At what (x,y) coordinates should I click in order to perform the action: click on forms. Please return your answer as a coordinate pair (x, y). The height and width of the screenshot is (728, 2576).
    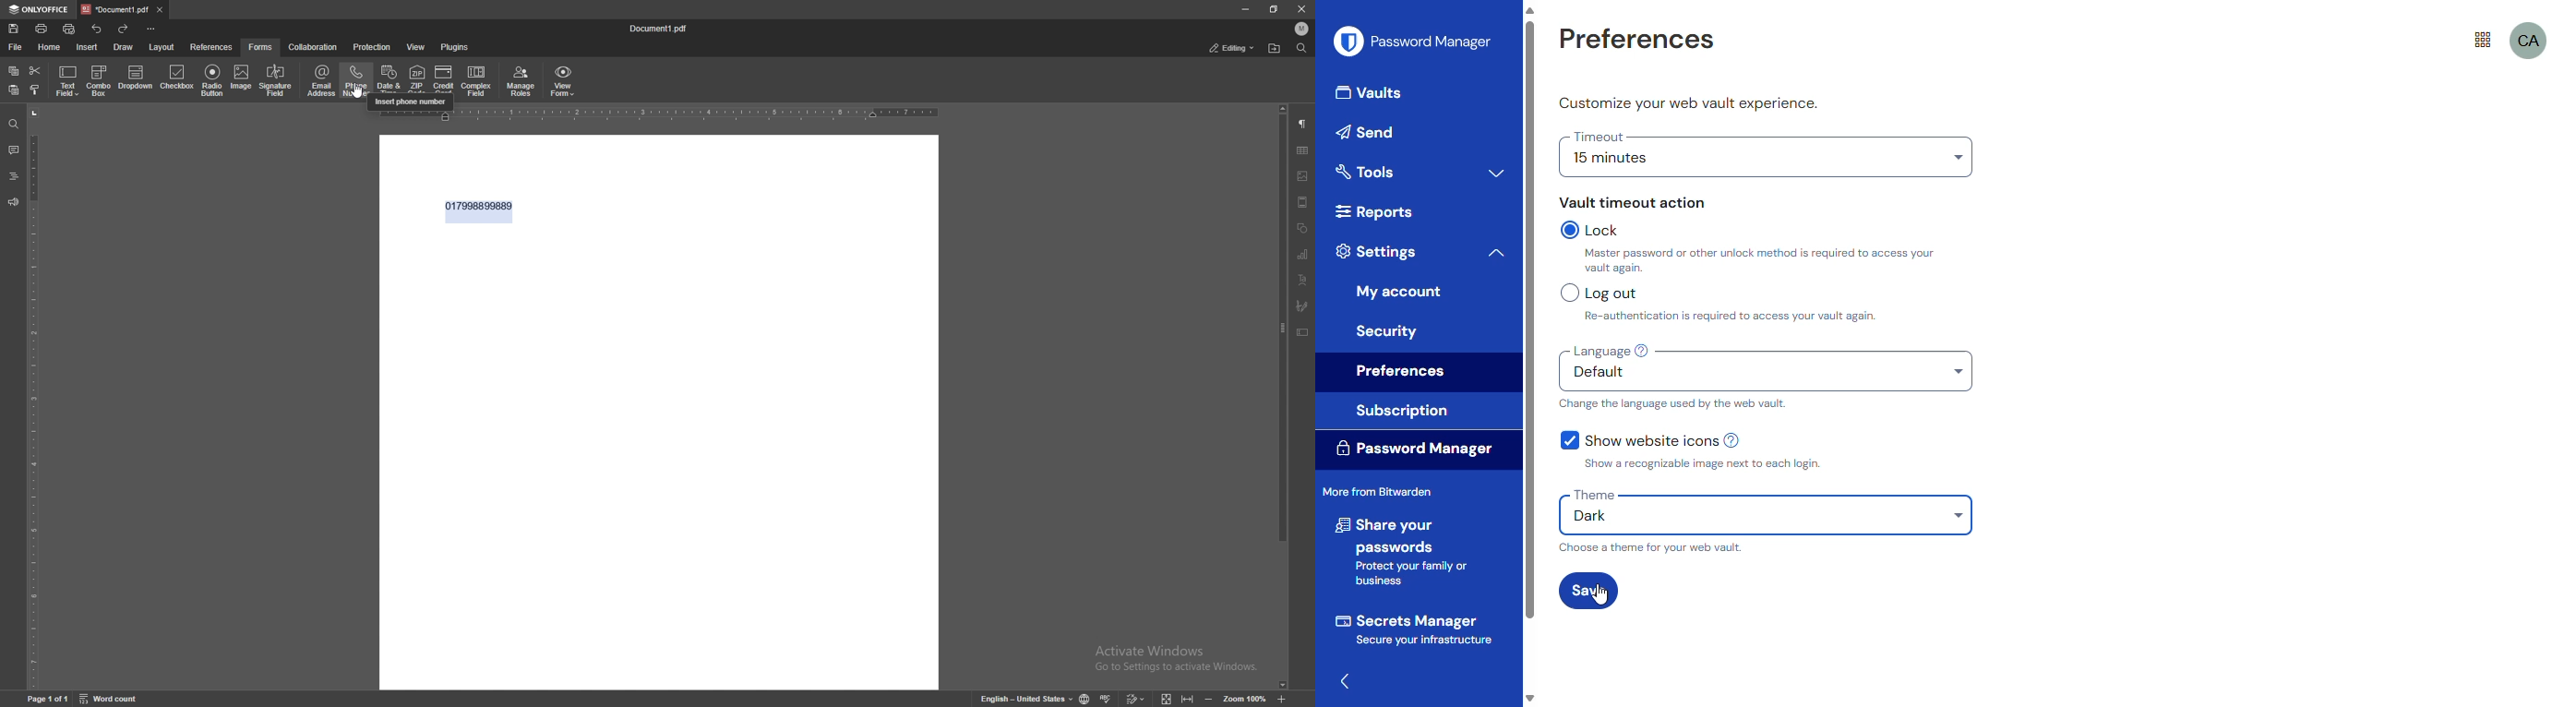
    Looking at the image, I should click on (261, 47).